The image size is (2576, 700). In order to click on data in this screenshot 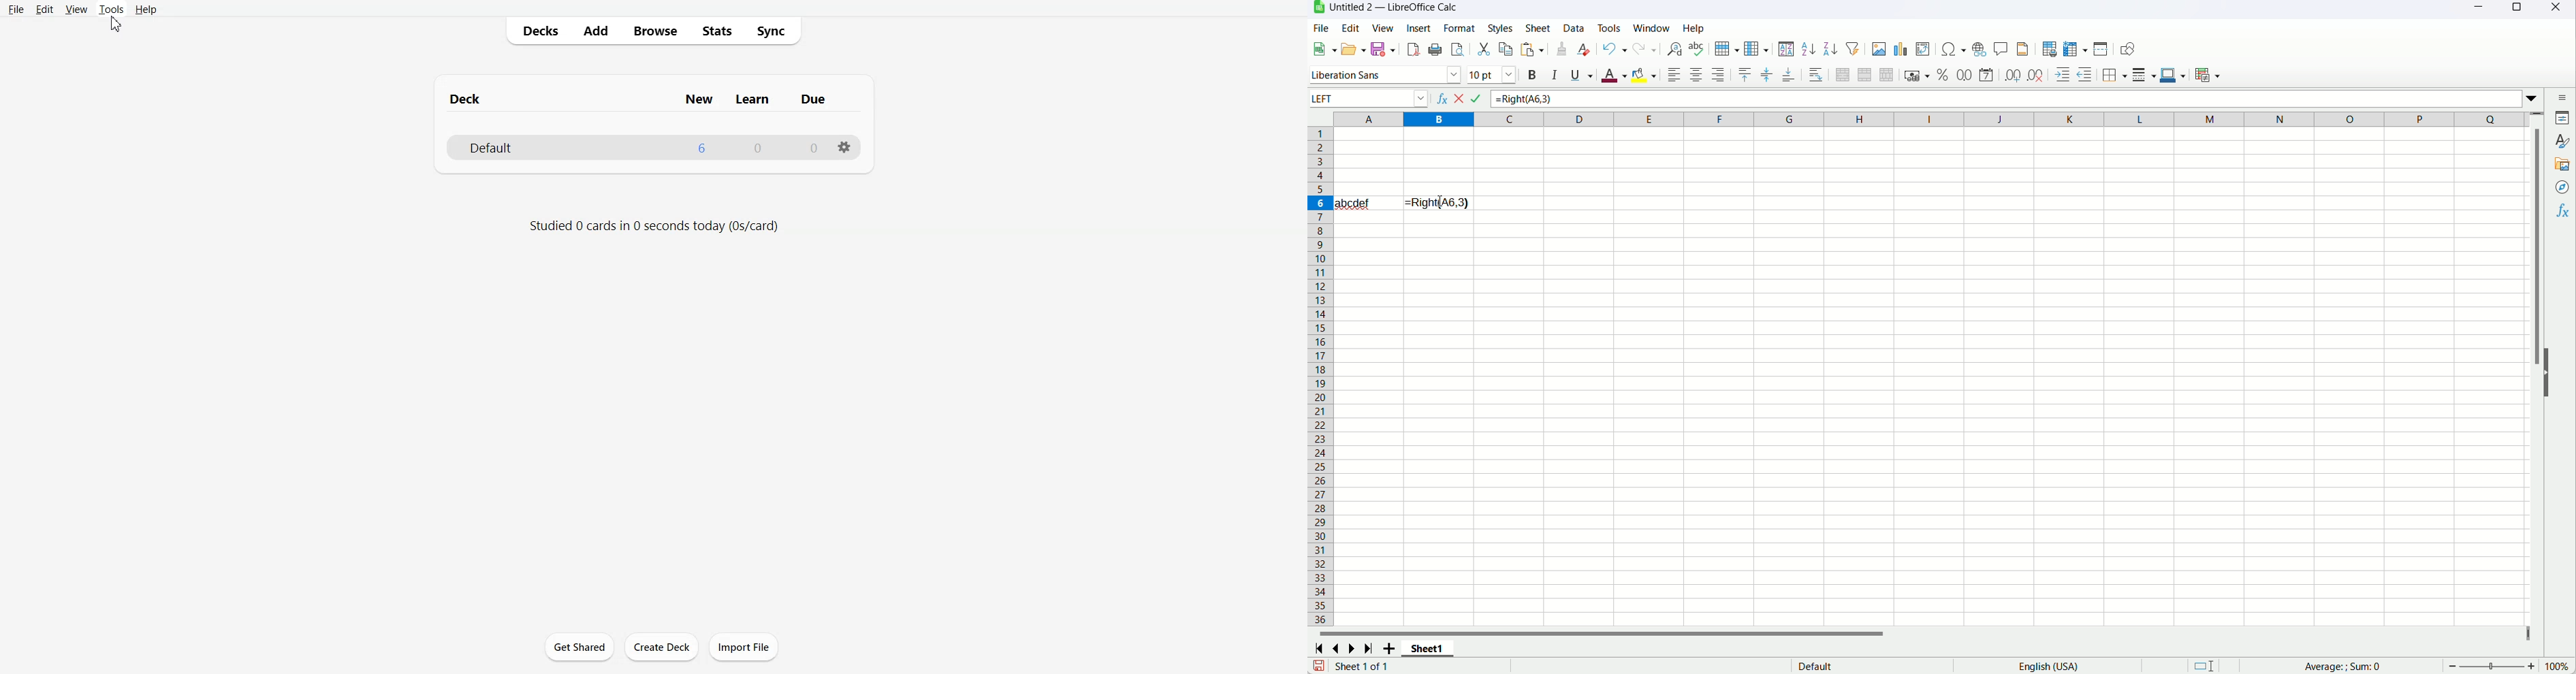, I will do `click(1574, 26)`.